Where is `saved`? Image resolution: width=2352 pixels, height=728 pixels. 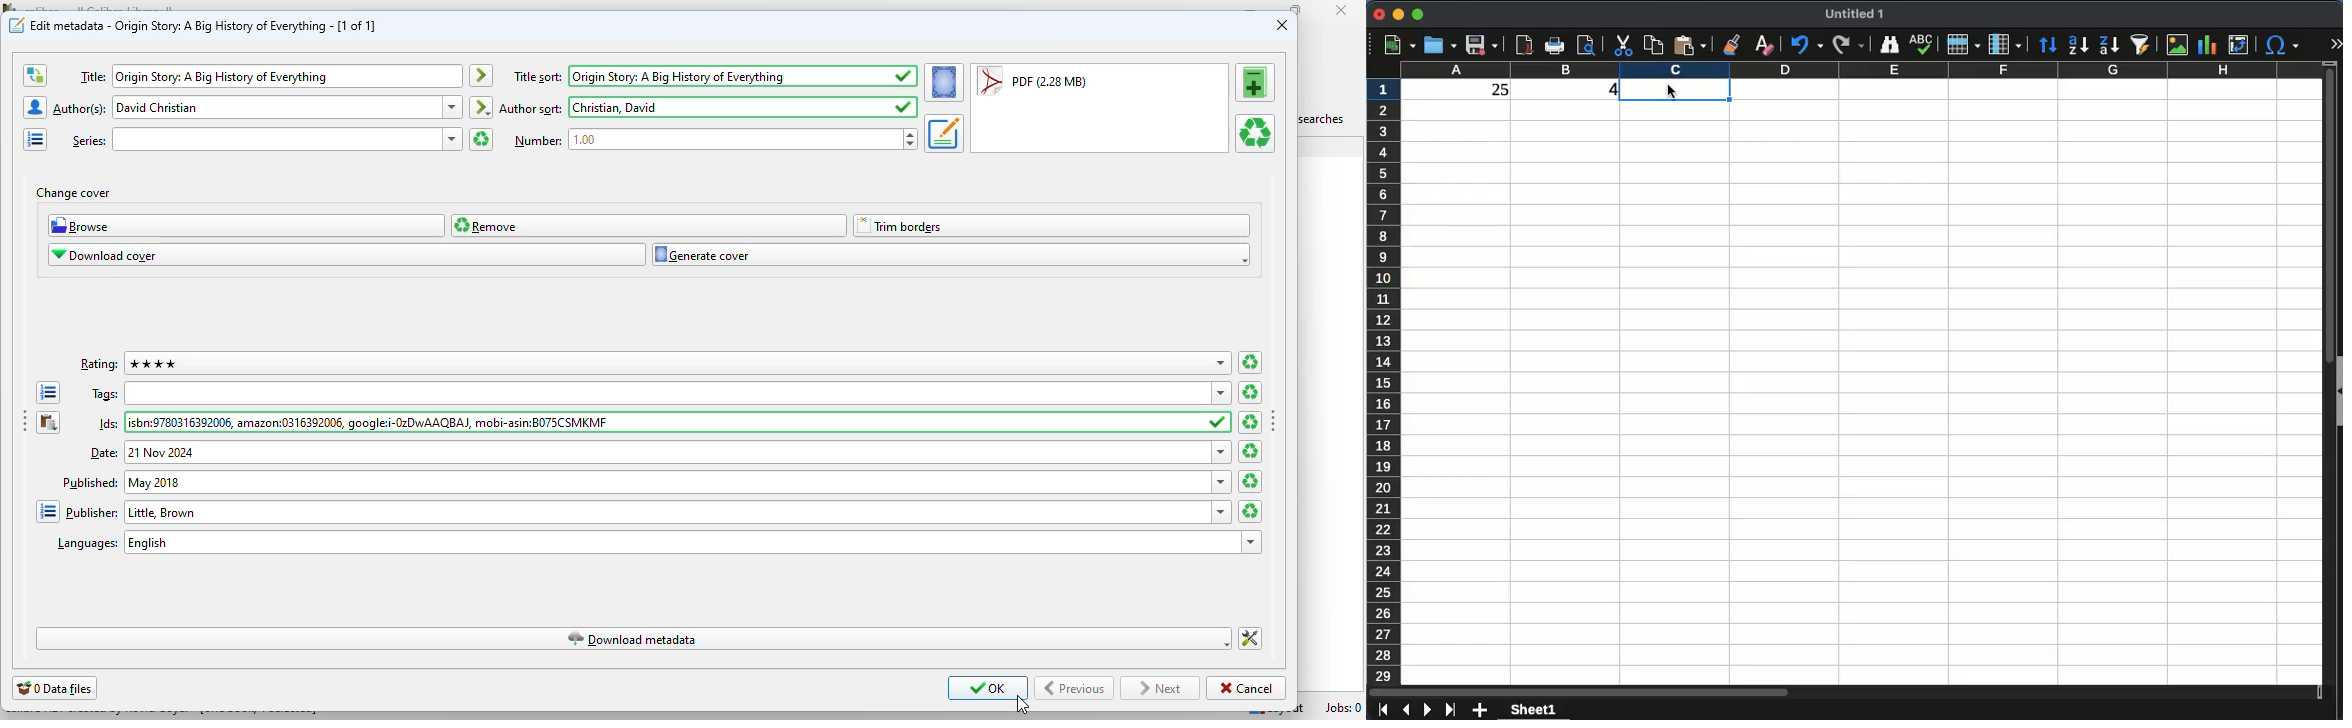
saved is located at coordinates (1220, 422).